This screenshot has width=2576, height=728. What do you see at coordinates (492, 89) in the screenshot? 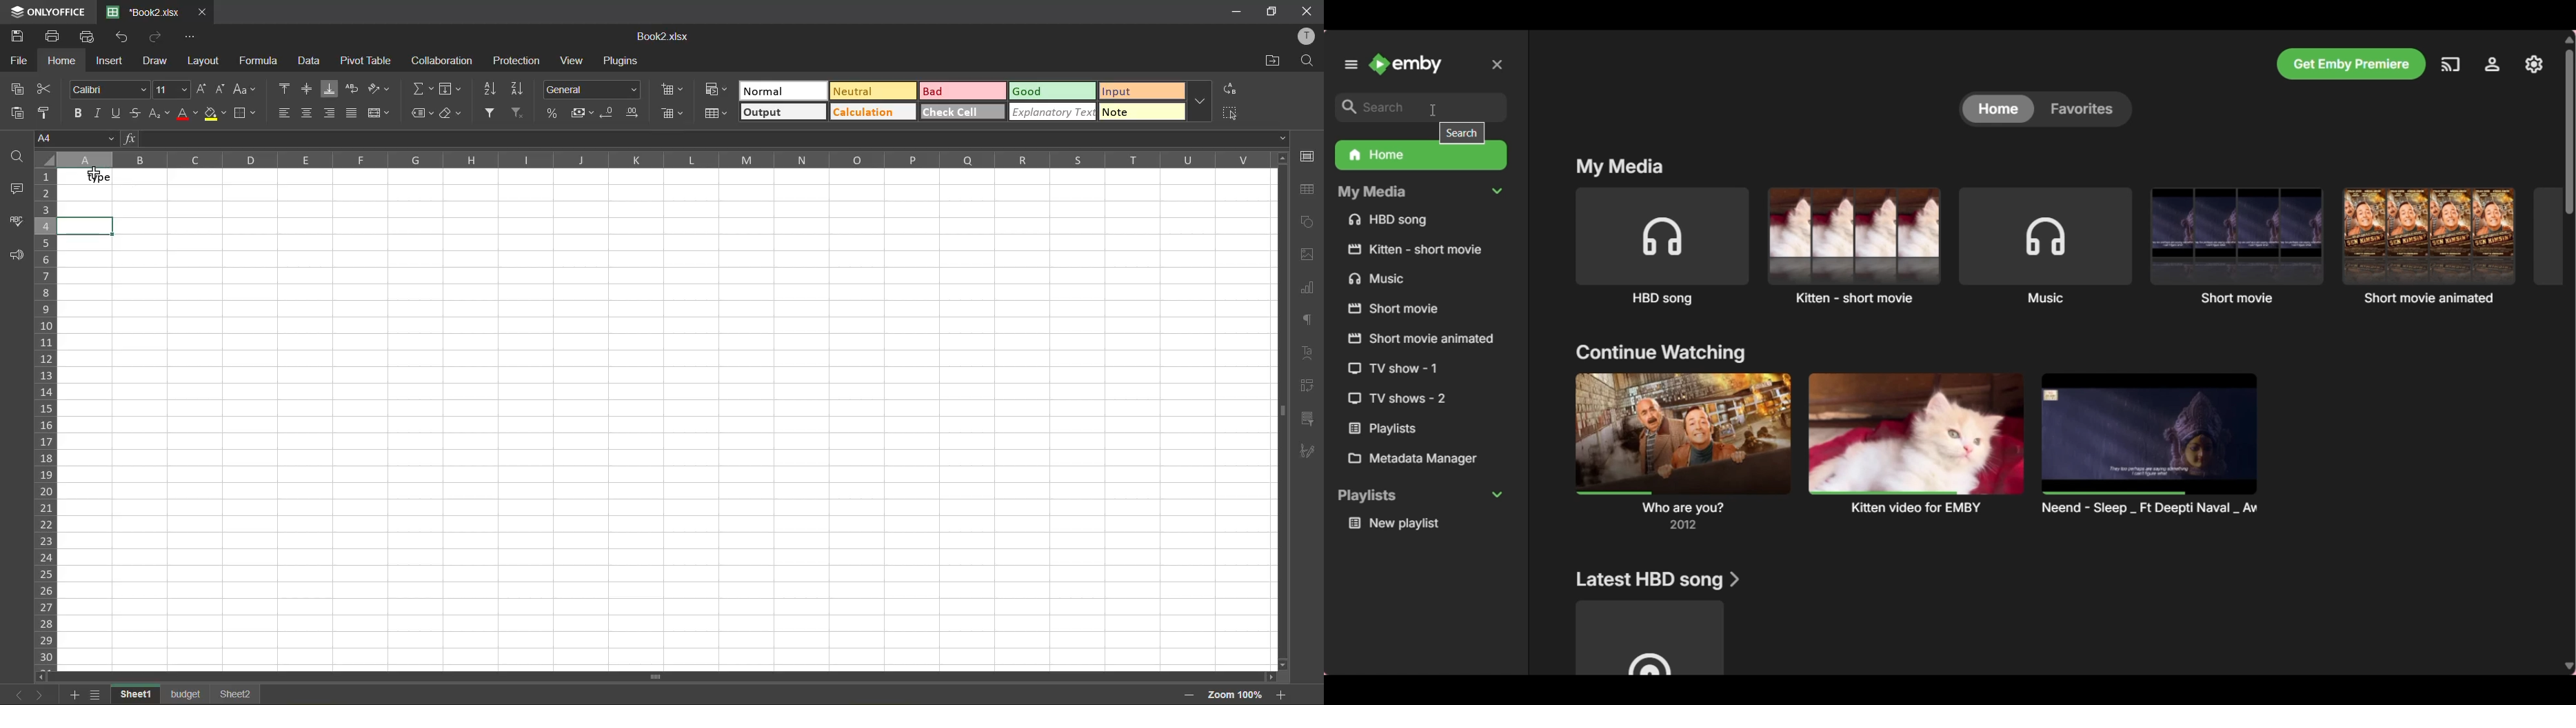
I see `sort ascending` at bounding box center [492, 89].